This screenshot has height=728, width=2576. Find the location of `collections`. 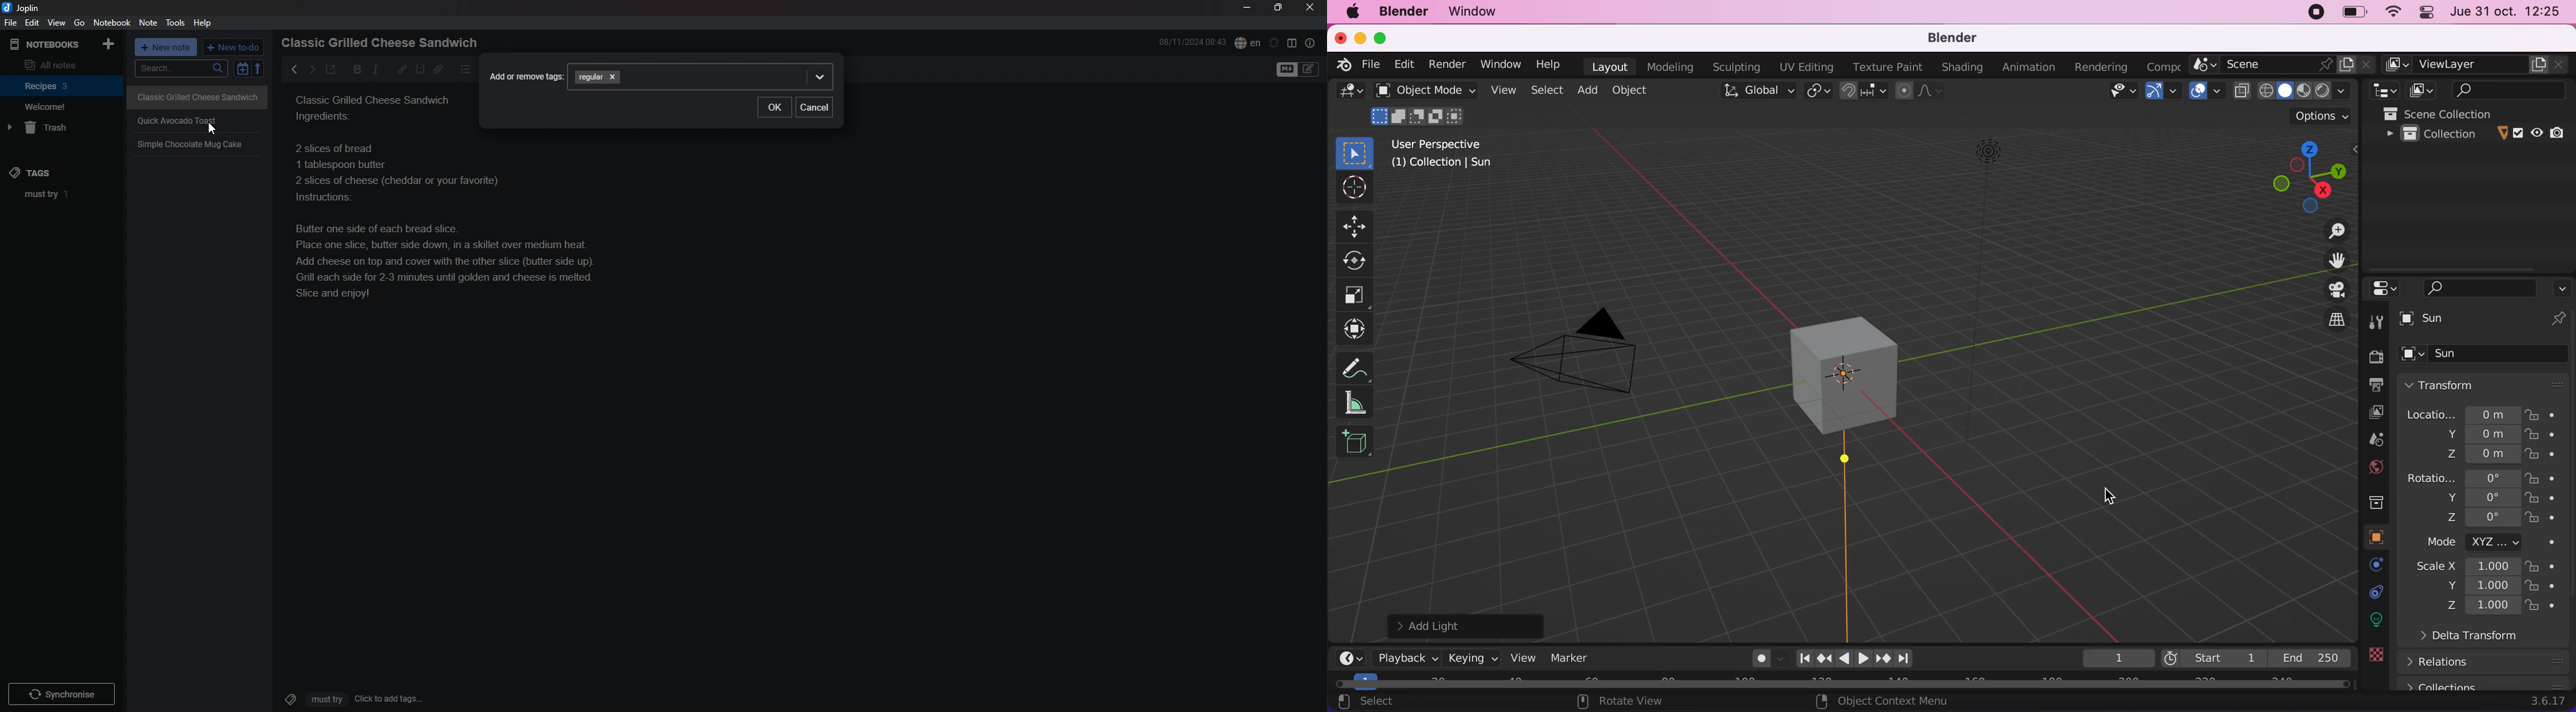

collections is located at coordinates (2371, 500).